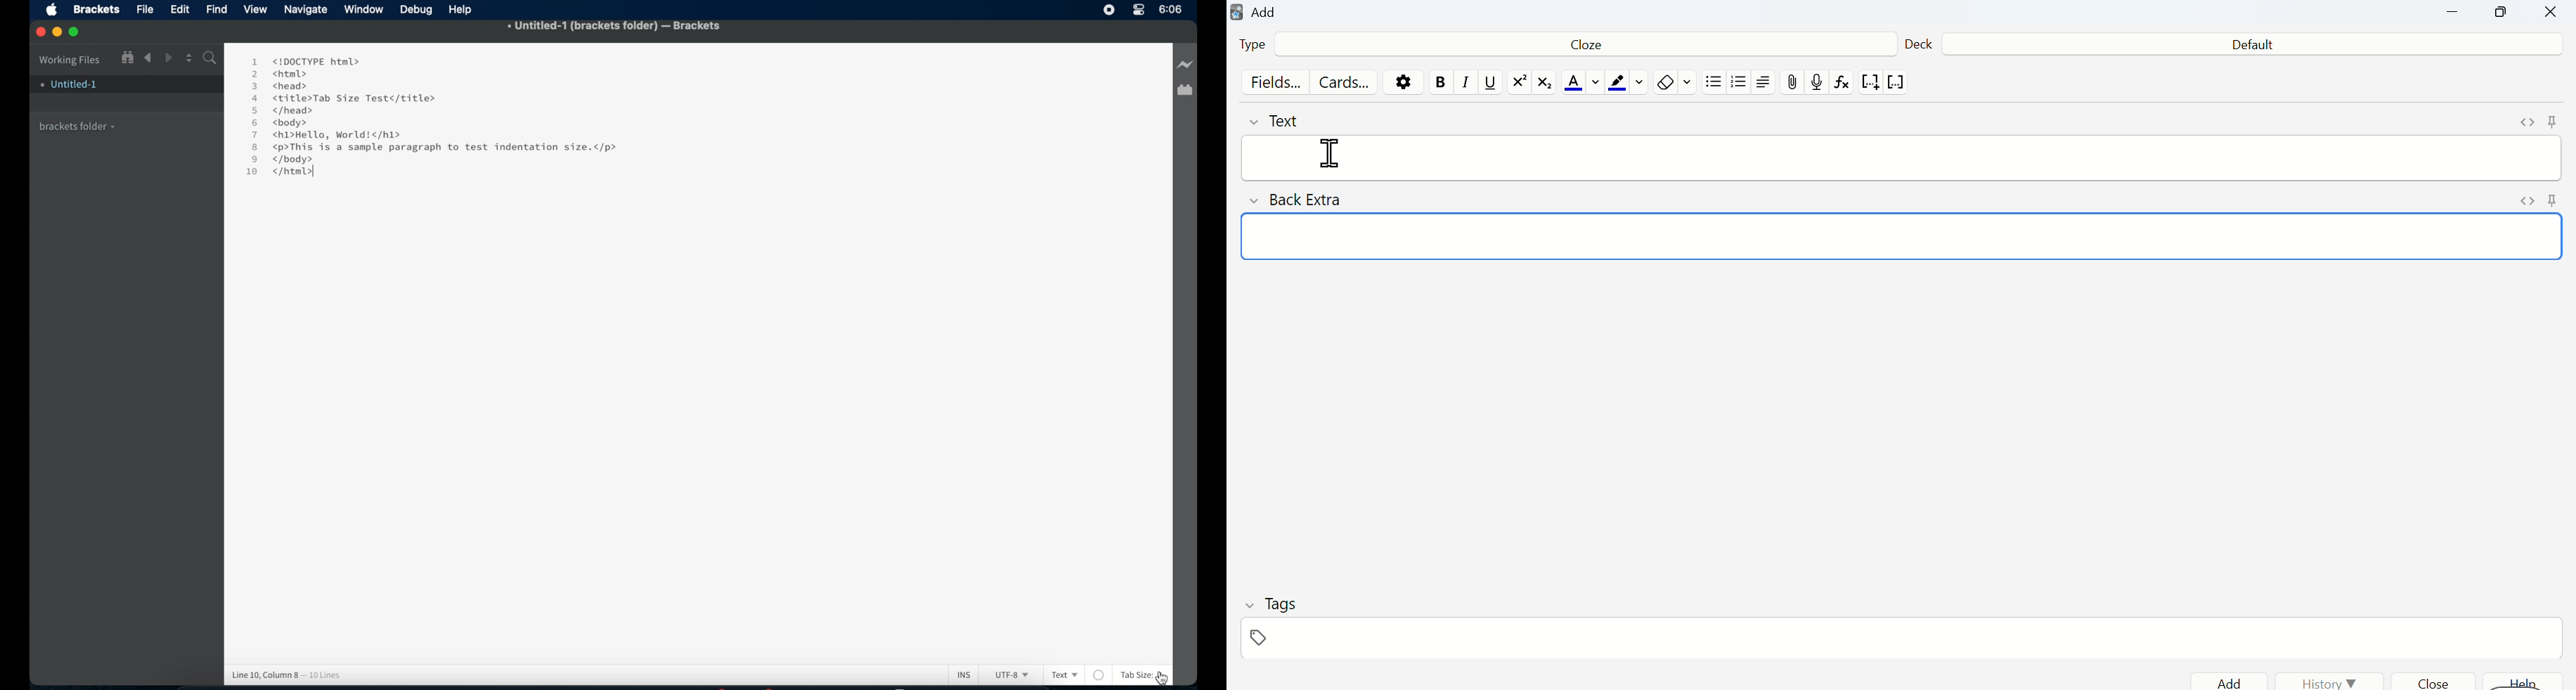 Image resolution: width=2576 pixels, height=700 pixels. Describe the element at coordinates (1406, 82) in the screenshot. I see `Settings` at that location.